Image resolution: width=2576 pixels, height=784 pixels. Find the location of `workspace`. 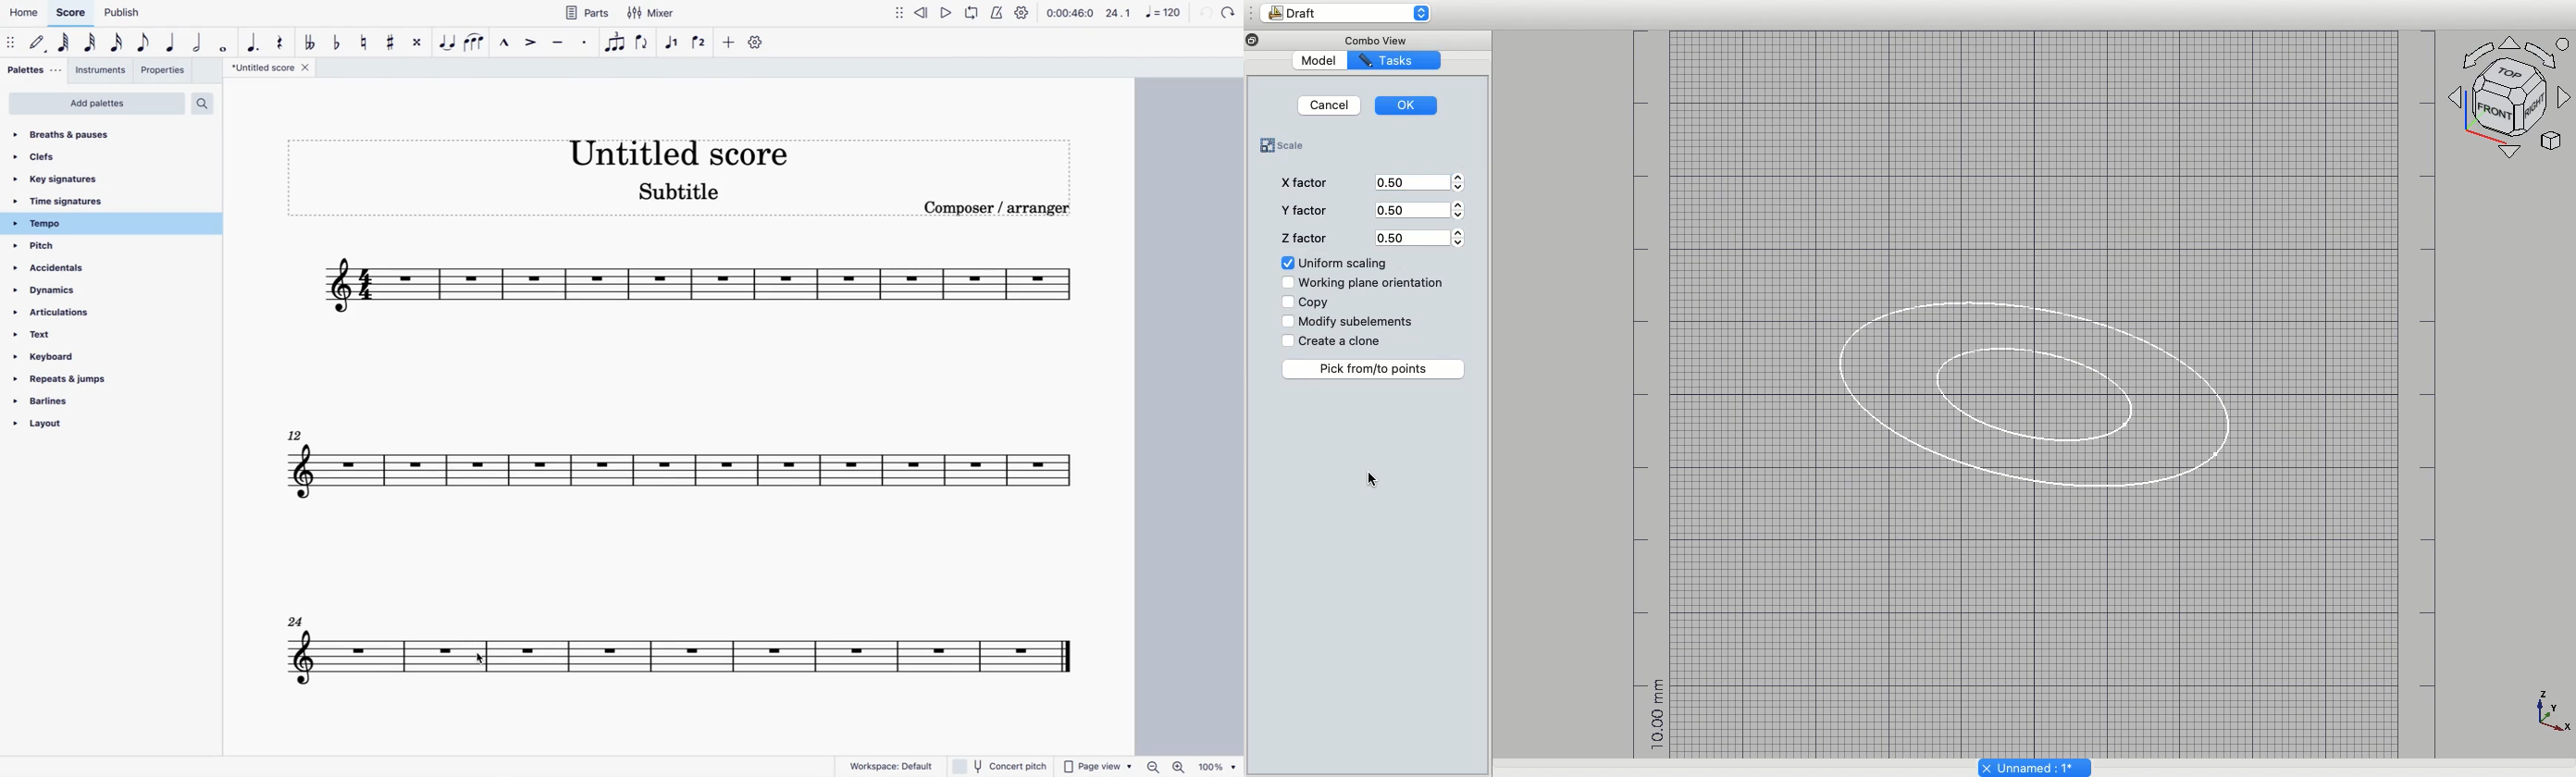

workspace is located at coordinates (884, 765).